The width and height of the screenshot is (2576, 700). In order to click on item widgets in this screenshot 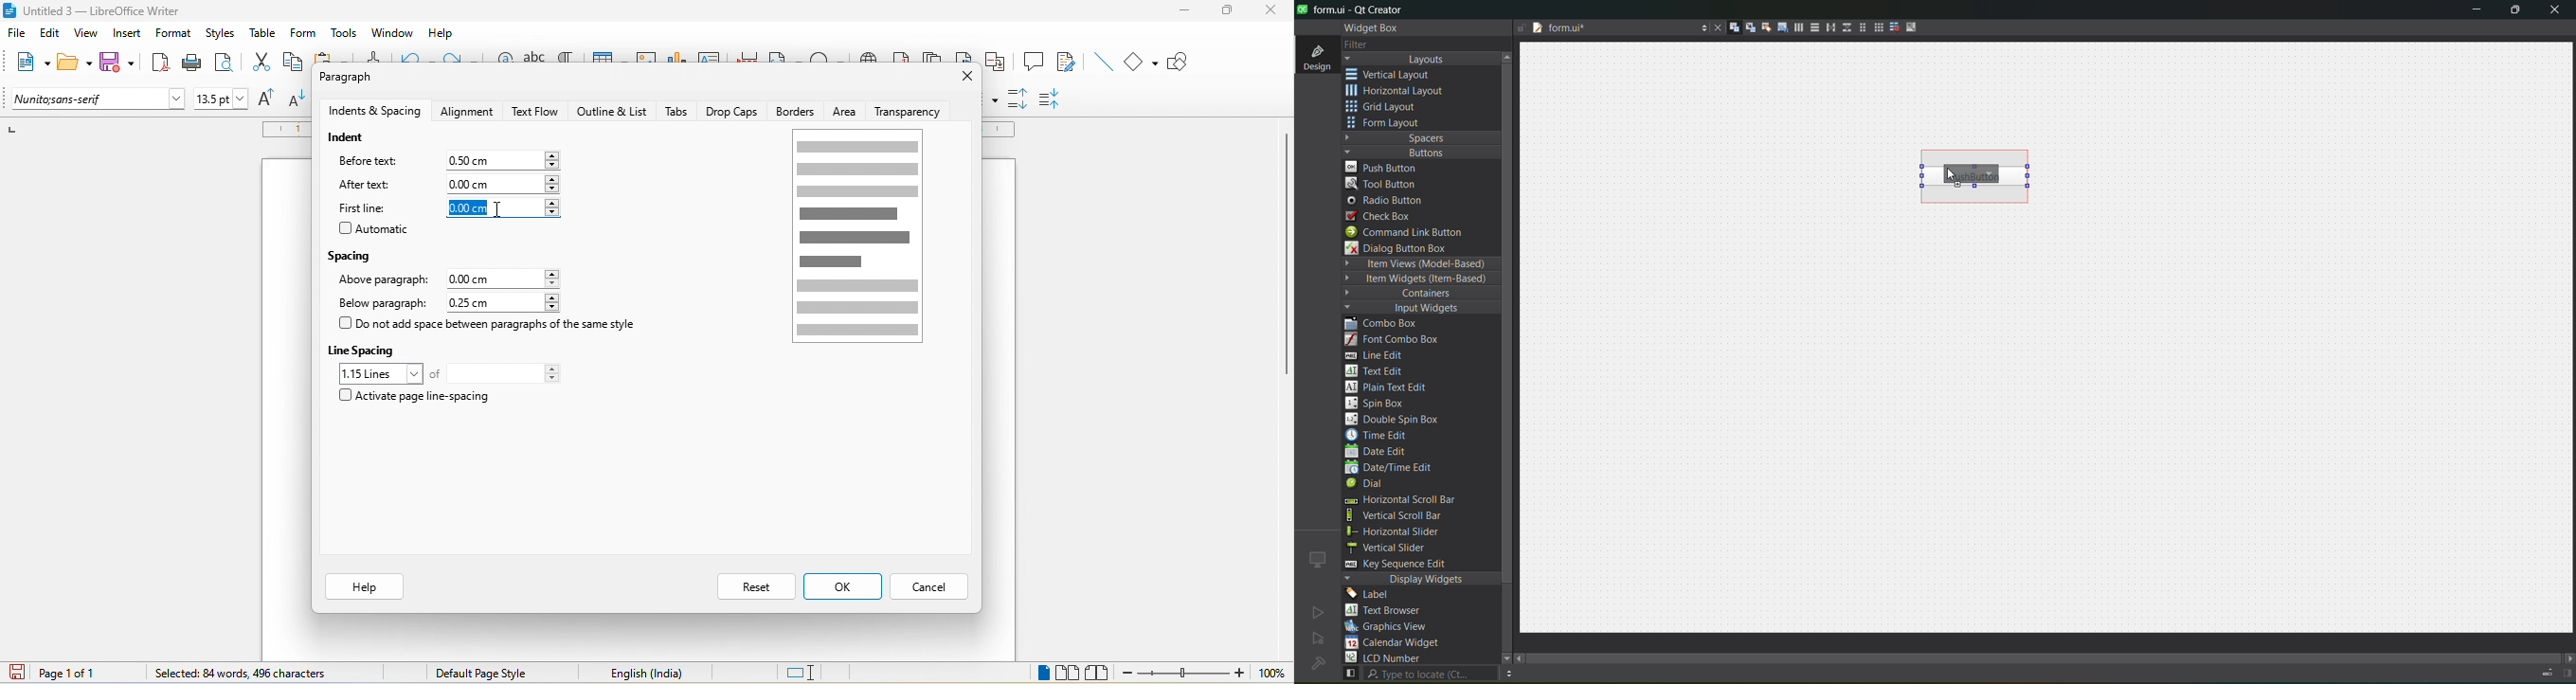, I will do `click(1418, 279)`.